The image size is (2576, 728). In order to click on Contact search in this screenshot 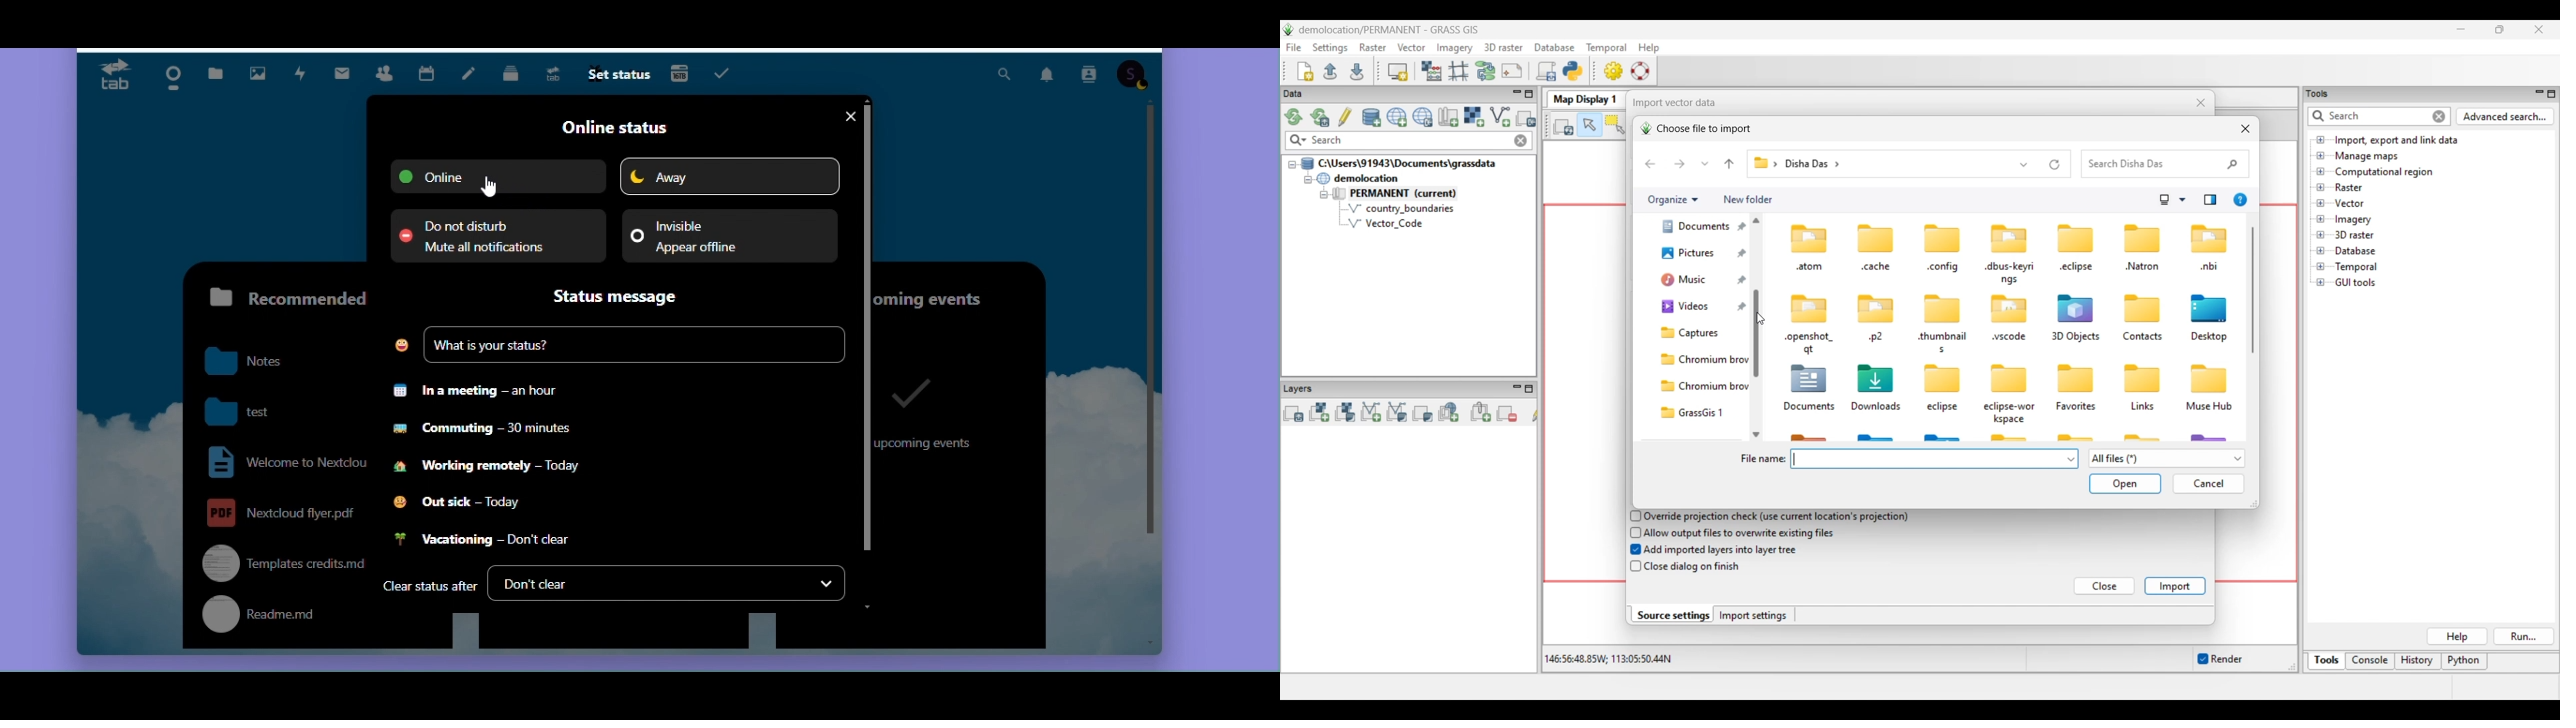, I will do `click(1088, 76)`.